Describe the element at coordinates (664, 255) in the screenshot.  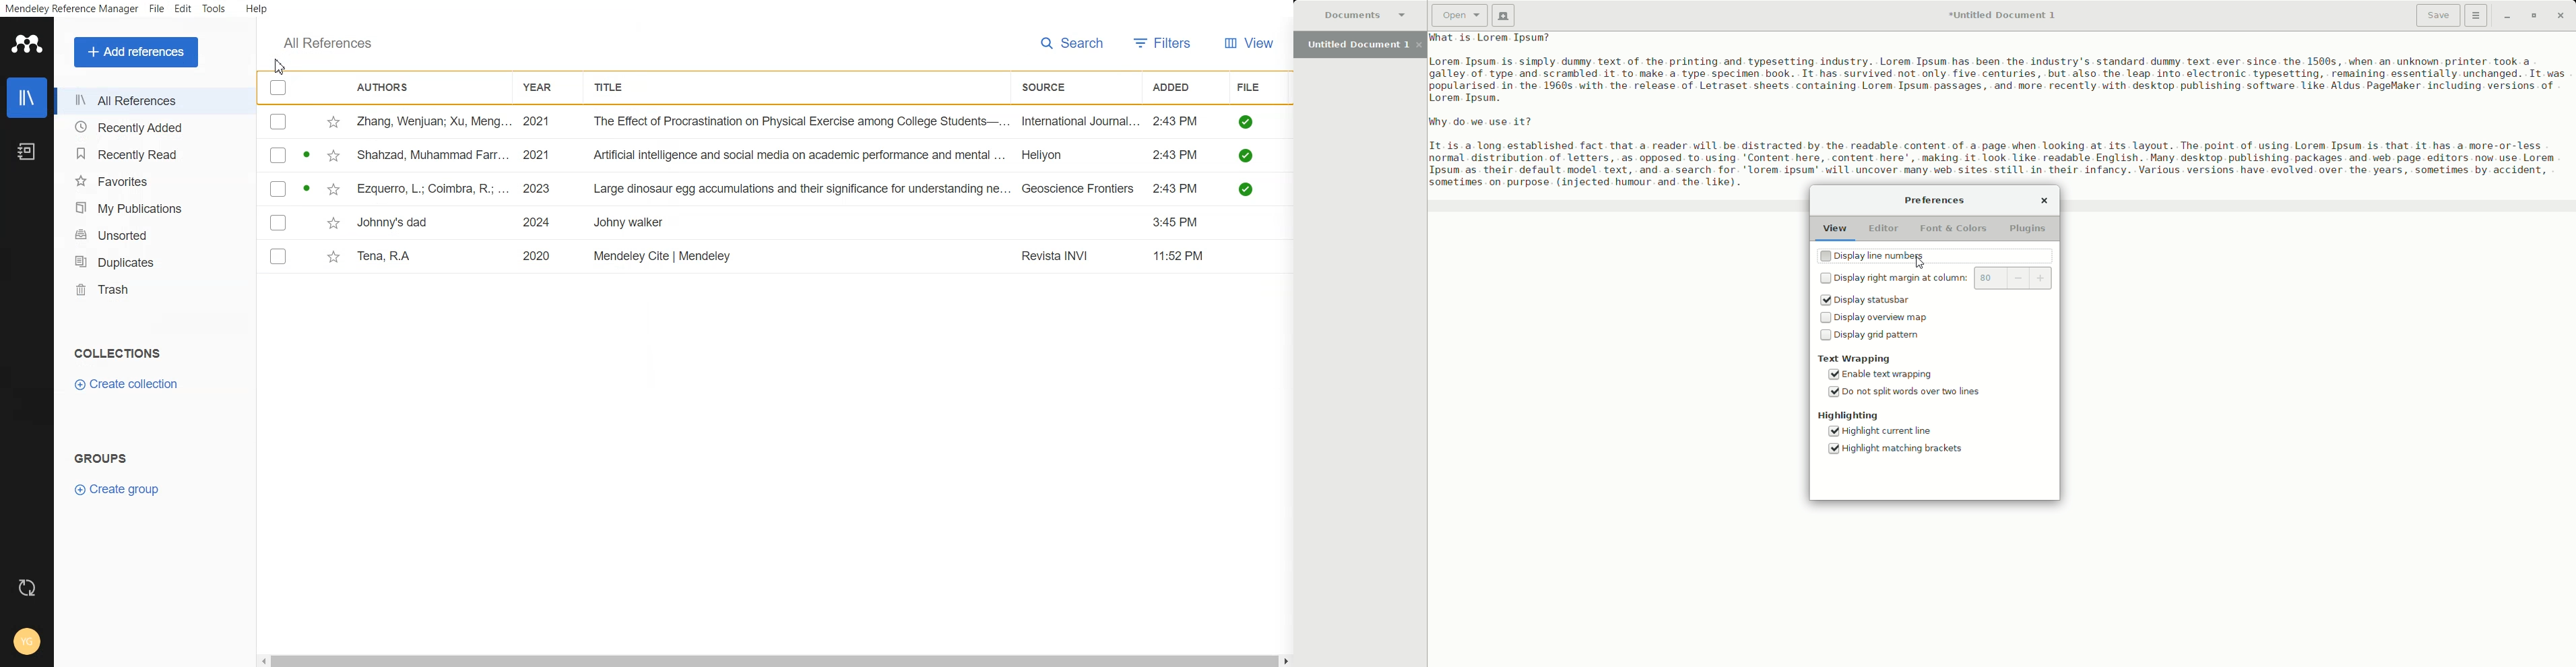
I see `Mendeley Cite | Mendeley` at that location.